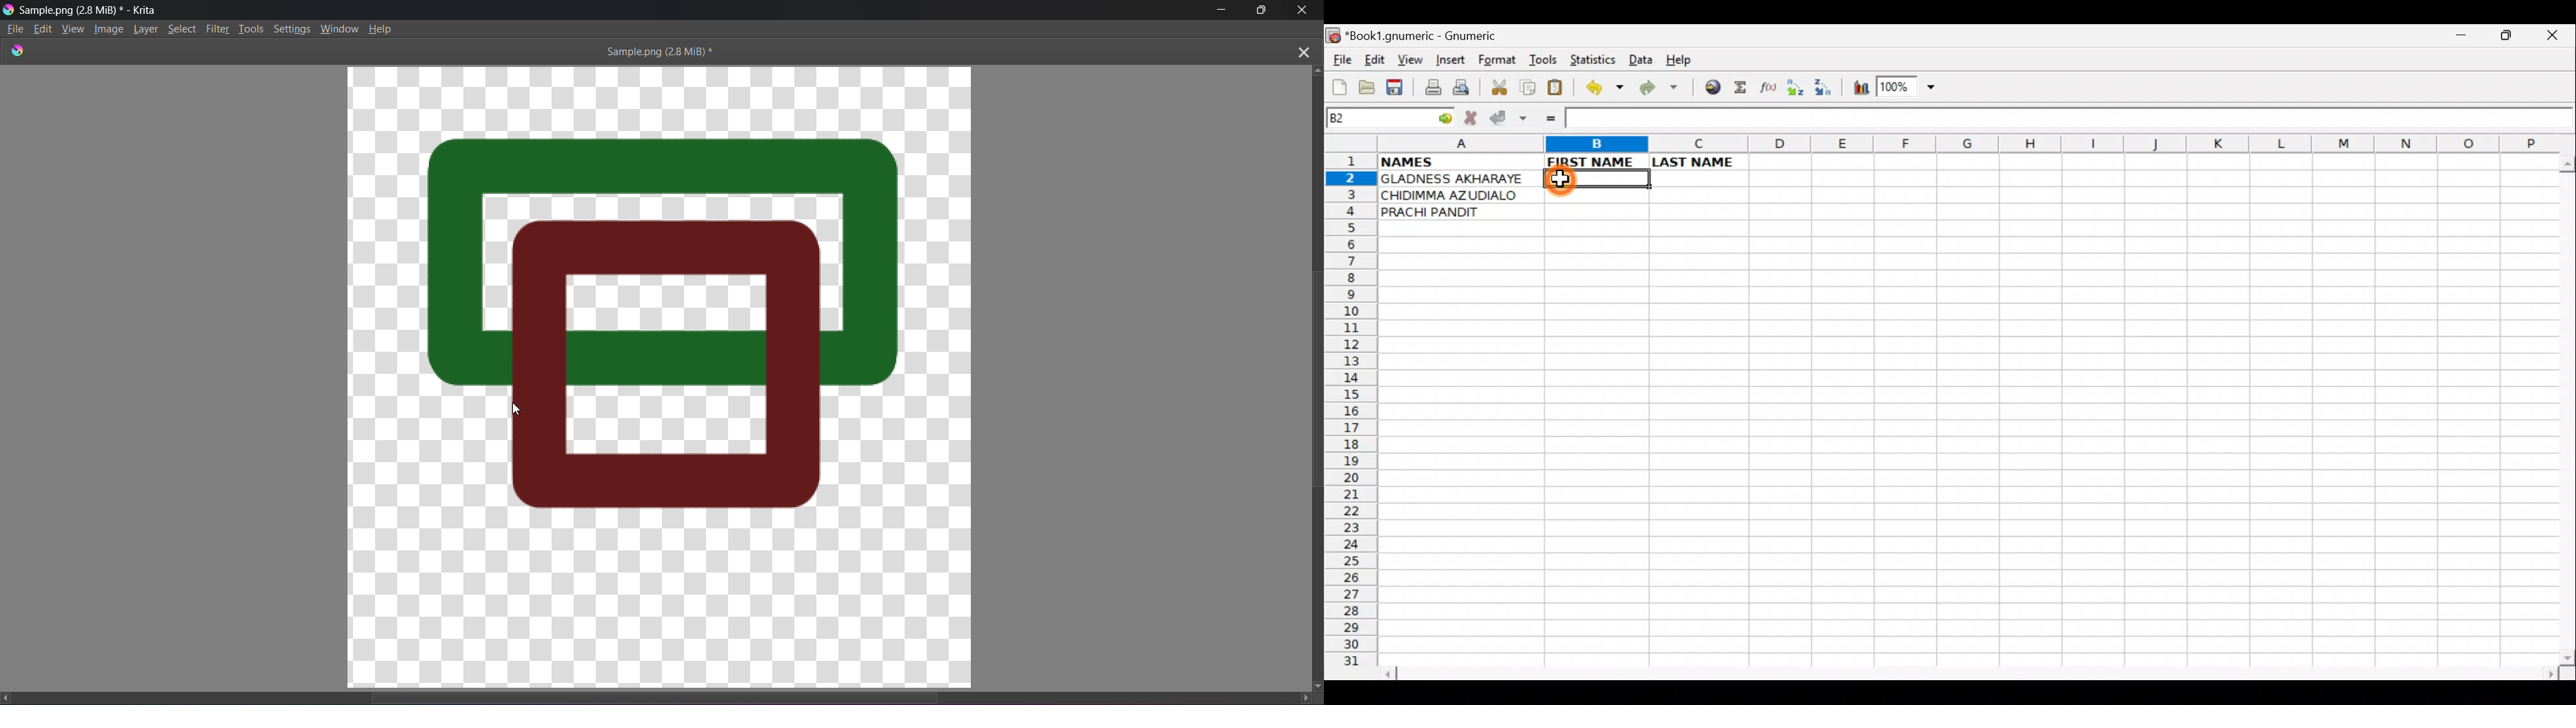  Describe the element at coordinates (1858, 89) in the screenshot. I see `Insert Chart` at that location.